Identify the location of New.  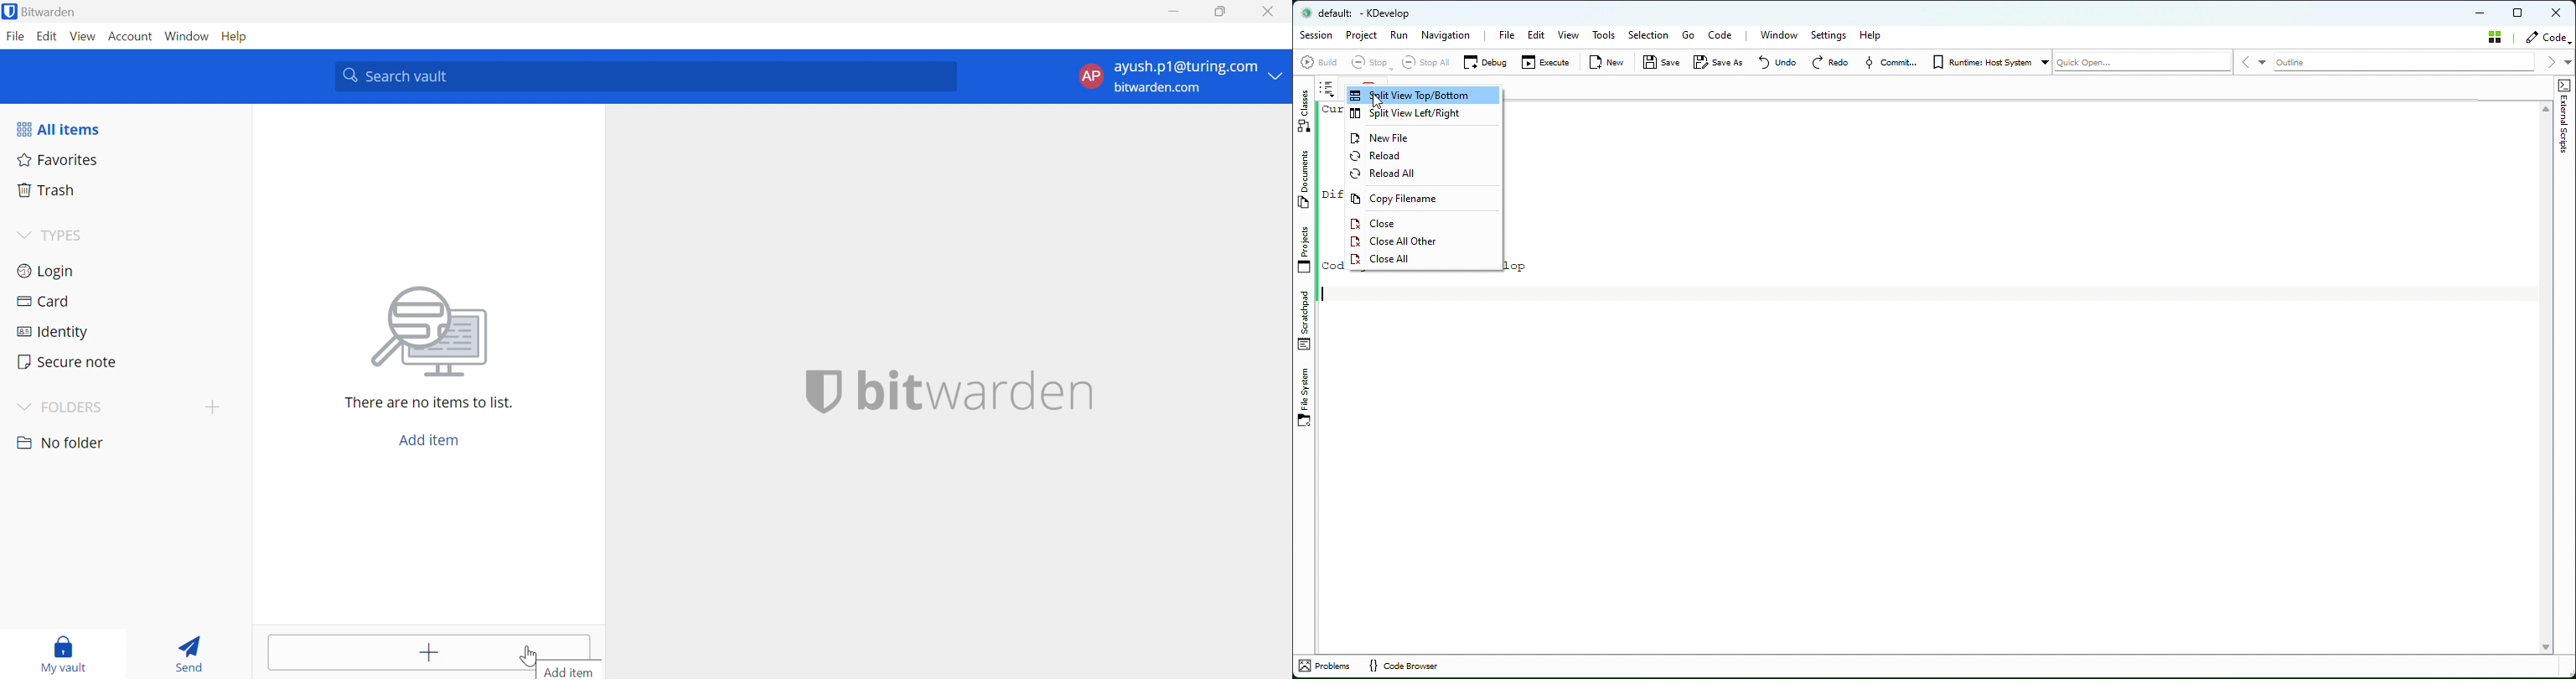
(1610, 63).